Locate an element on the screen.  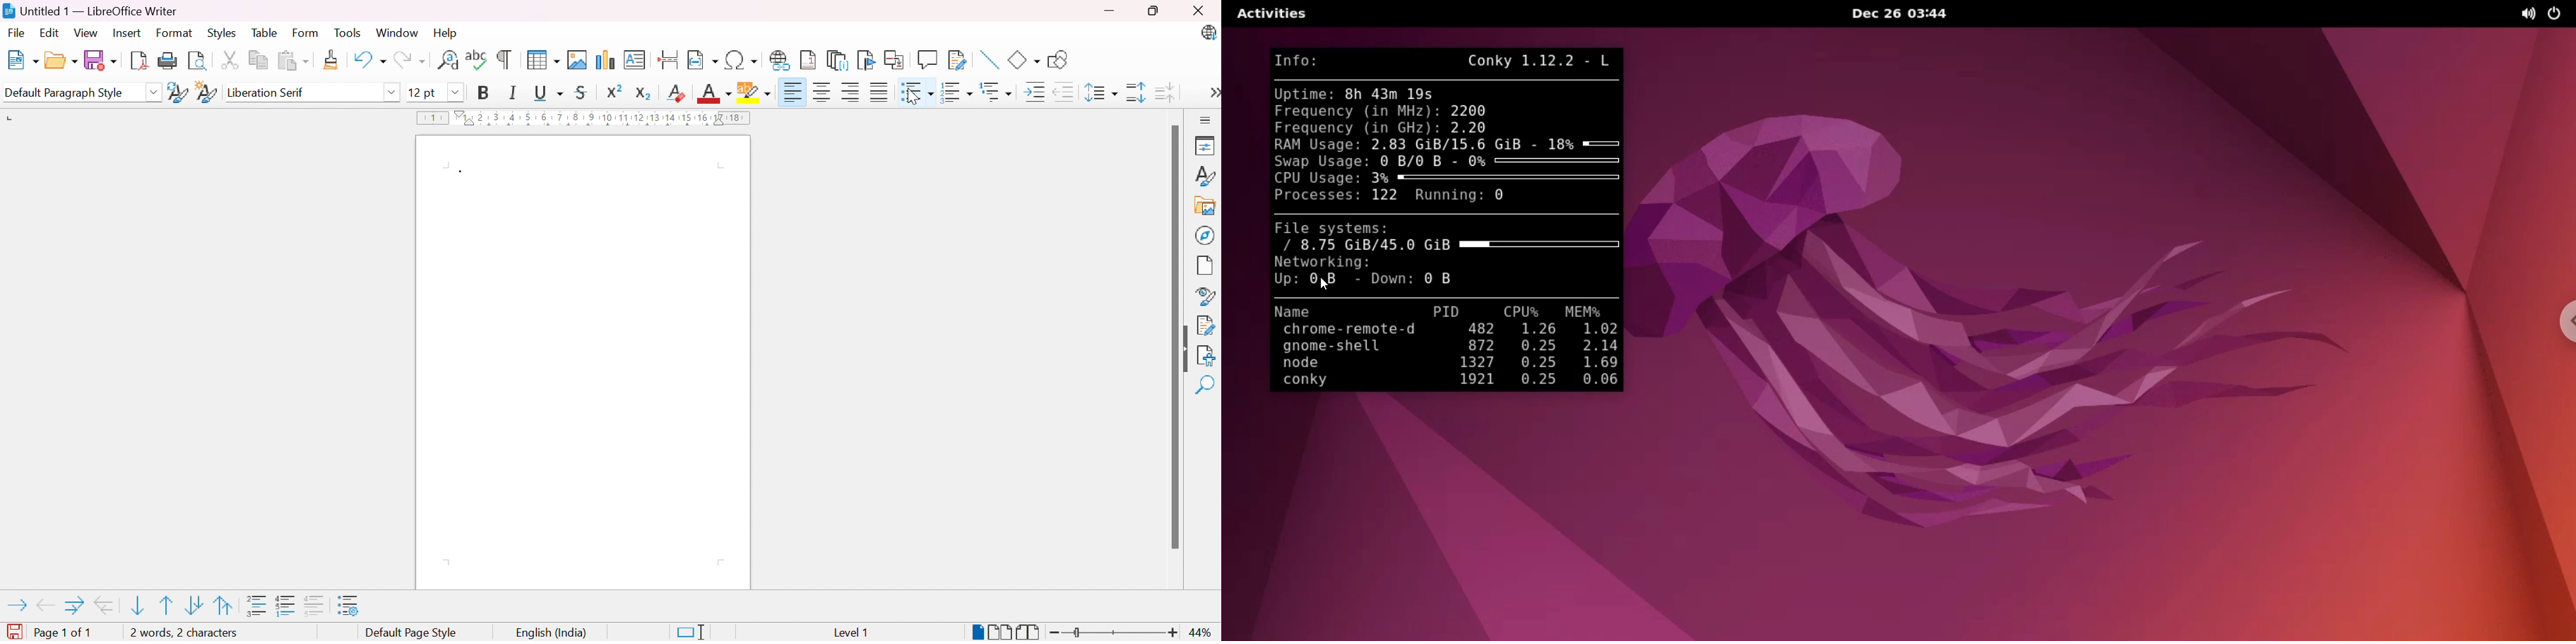
Open is located at coordinates (60, 61).